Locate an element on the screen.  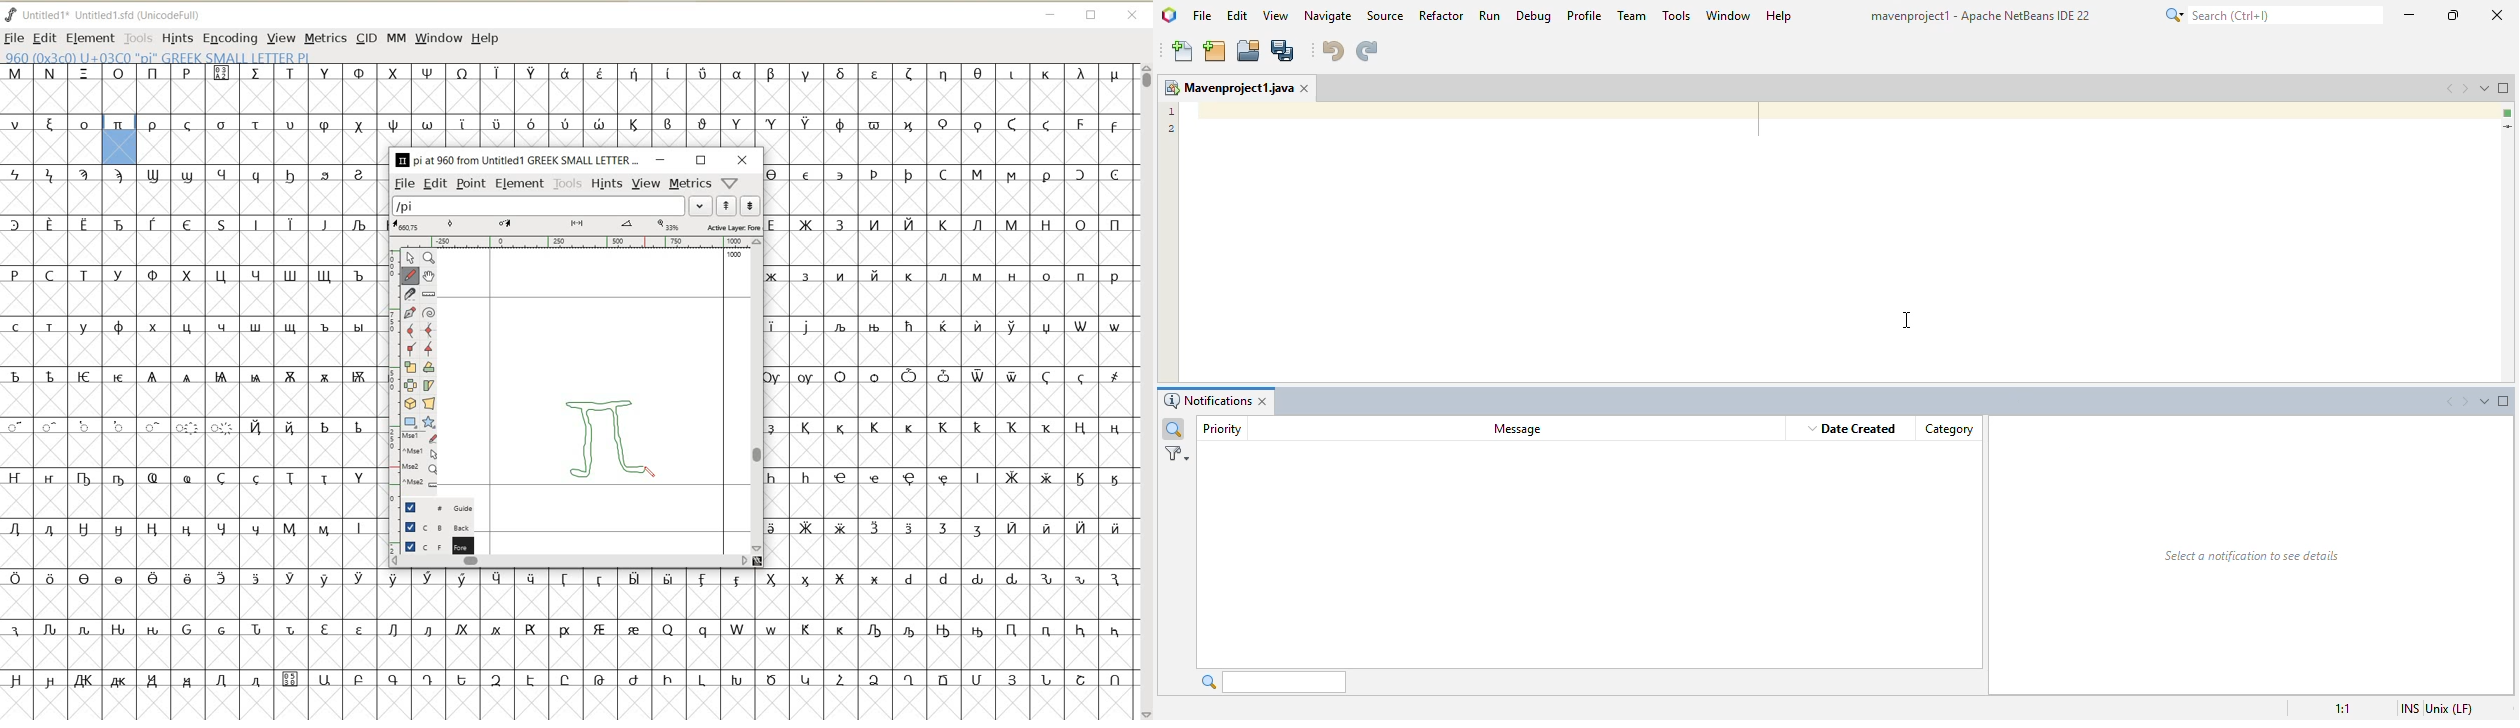
PENCIL TOOL/cursor location is located at coordinates (650, 472).